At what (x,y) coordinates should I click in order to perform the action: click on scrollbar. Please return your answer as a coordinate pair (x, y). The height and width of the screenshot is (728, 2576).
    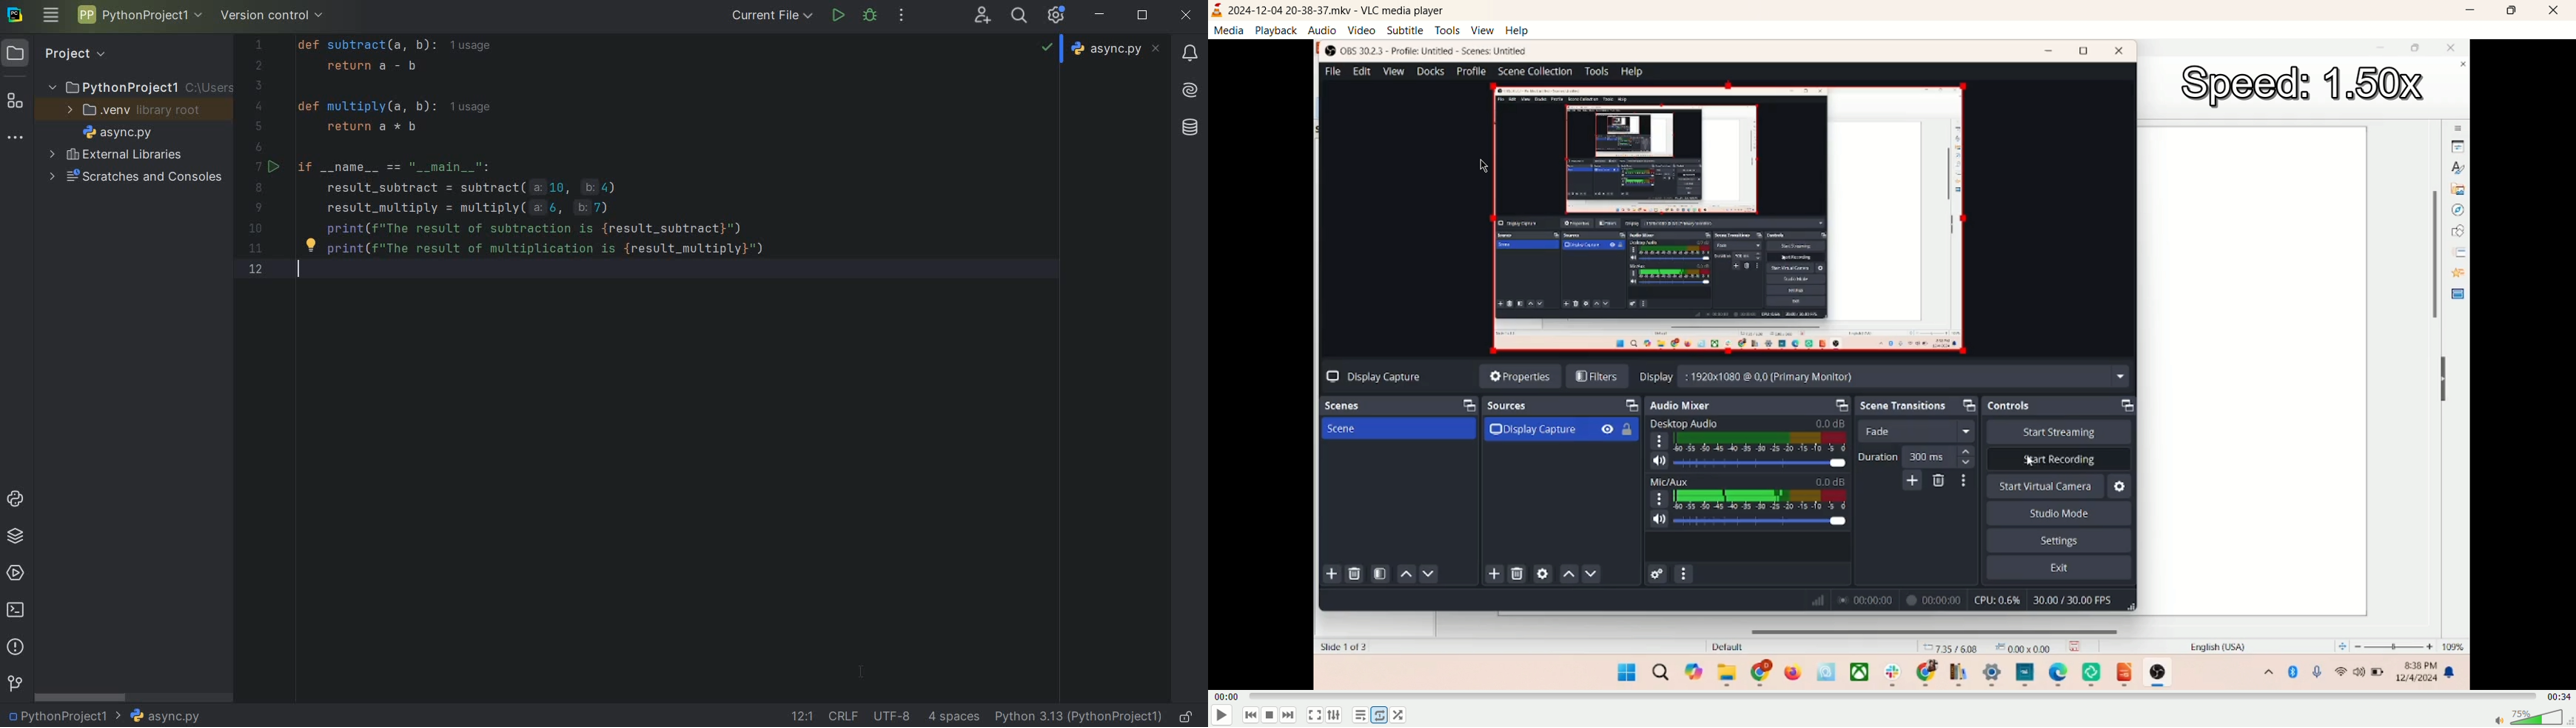
    Looking at the image, I should click on (81, 697).